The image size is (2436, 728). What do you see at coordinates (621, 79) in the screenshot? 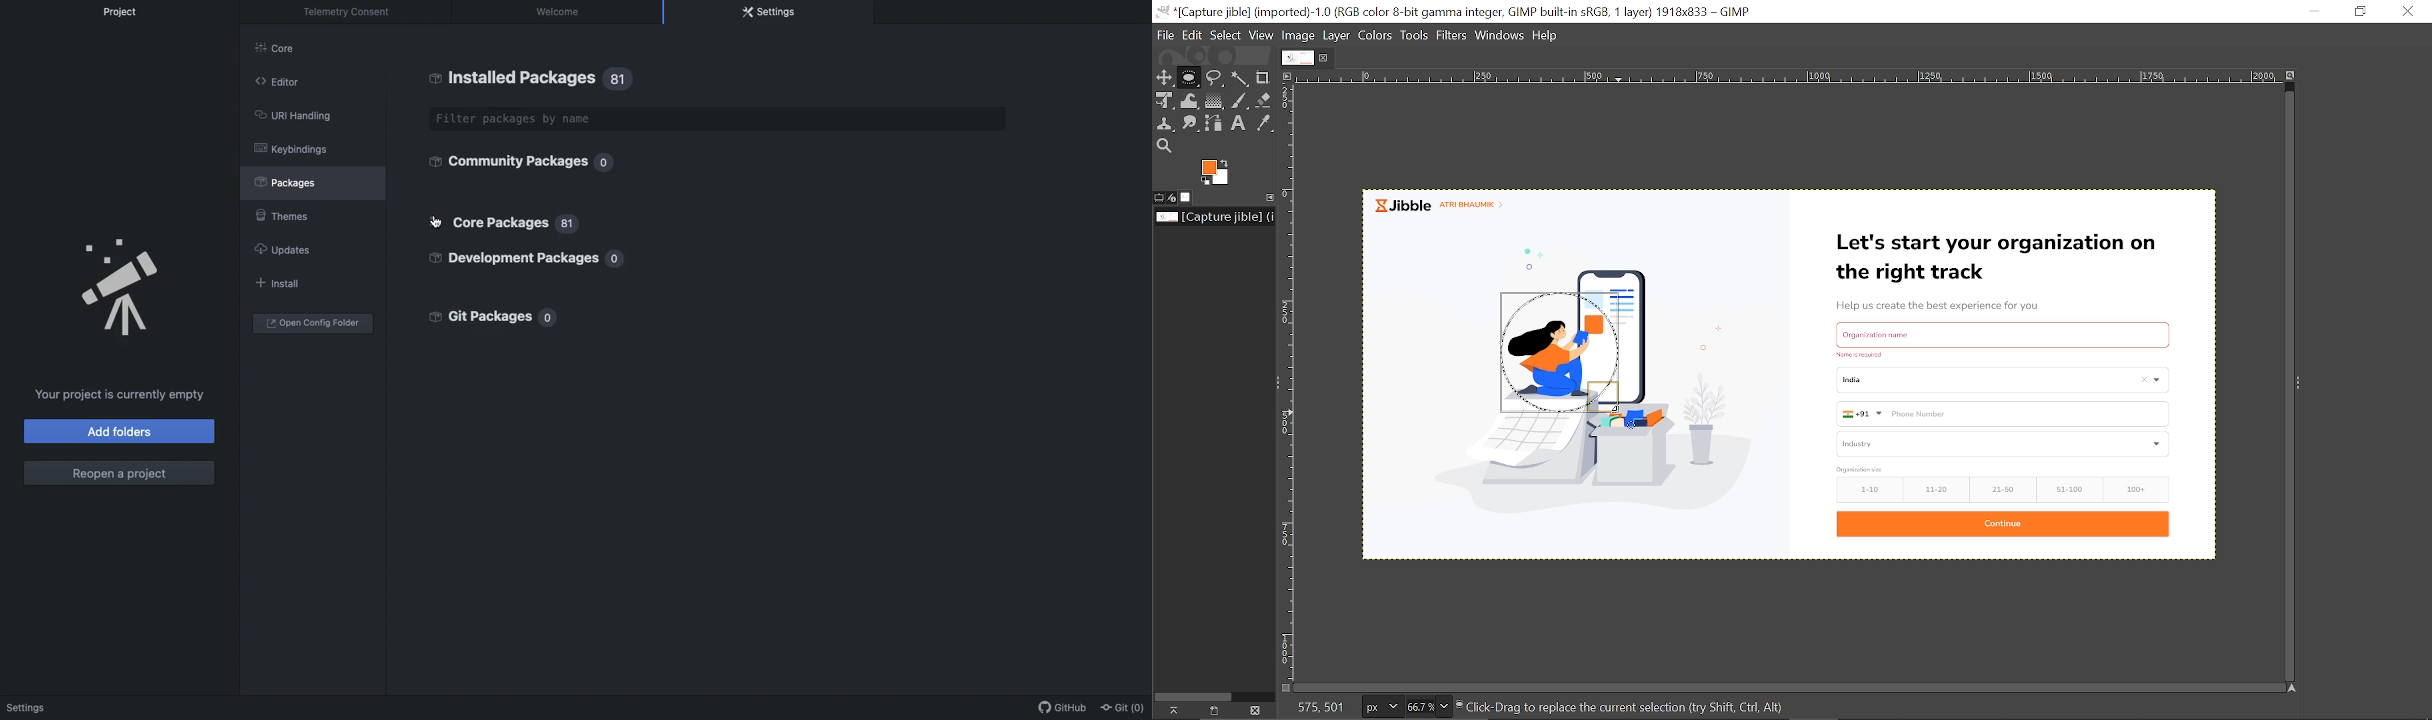
I see `81` at bounding box center [621, 79].